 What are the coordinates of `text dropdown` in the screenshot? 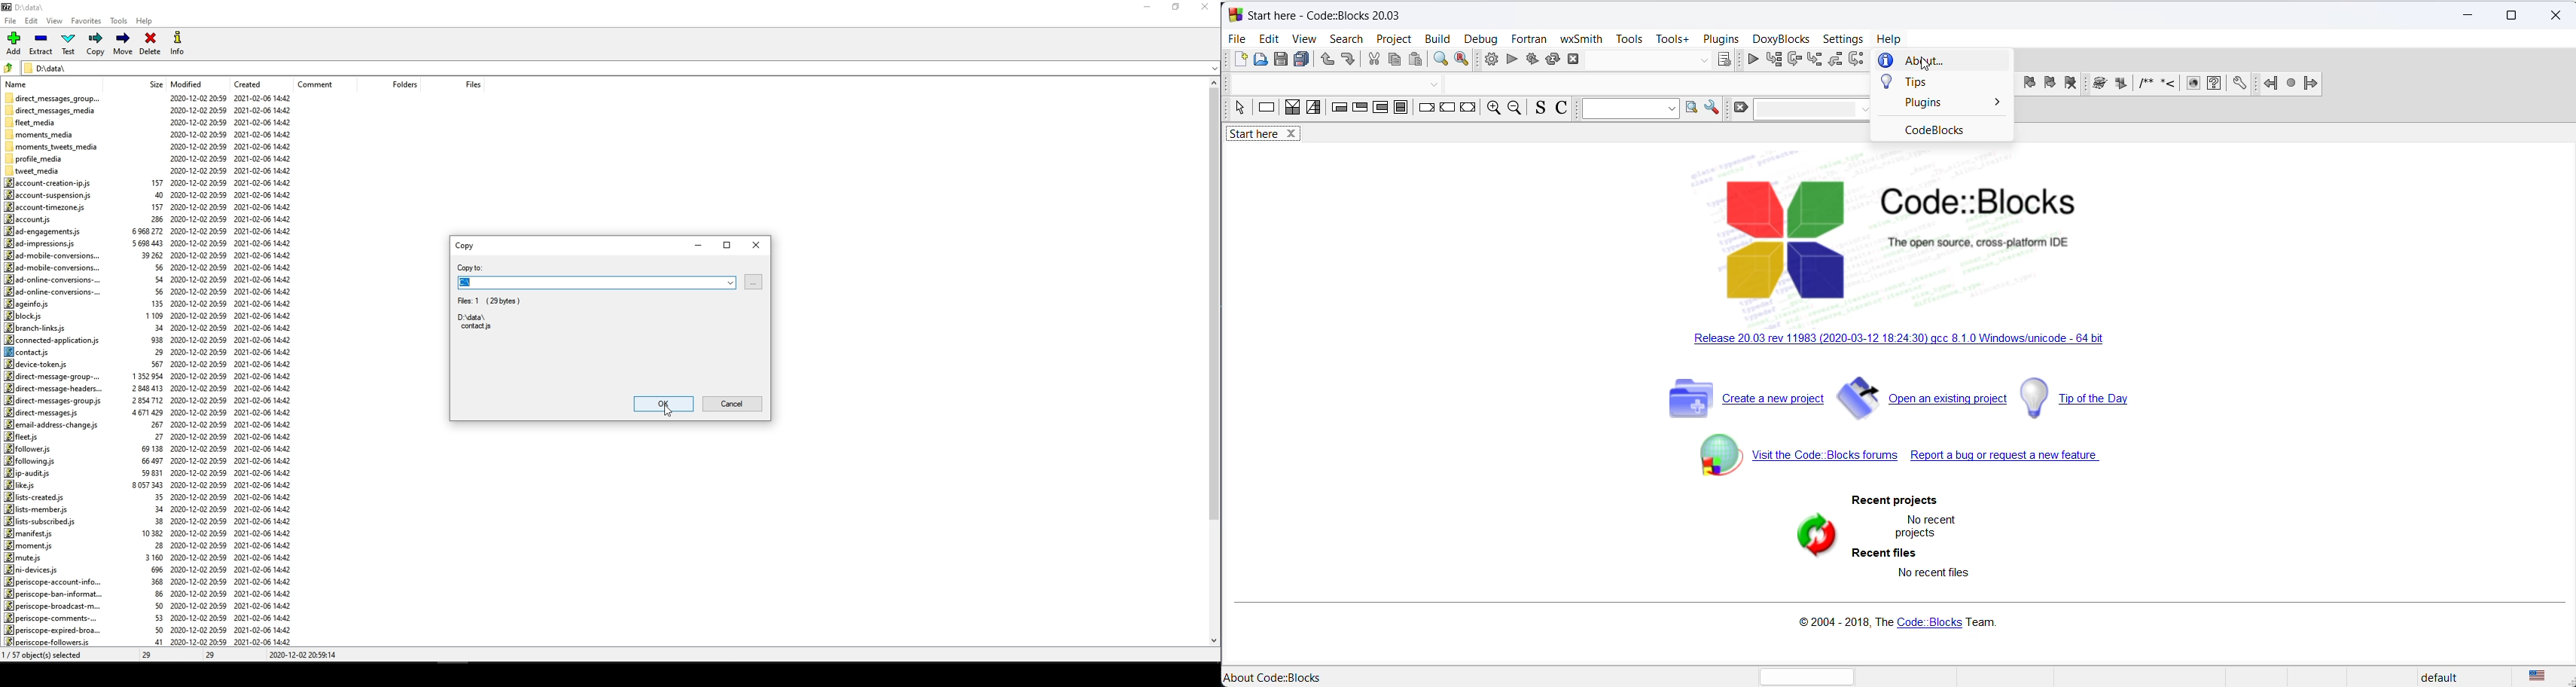 It's located at (1626, 108).